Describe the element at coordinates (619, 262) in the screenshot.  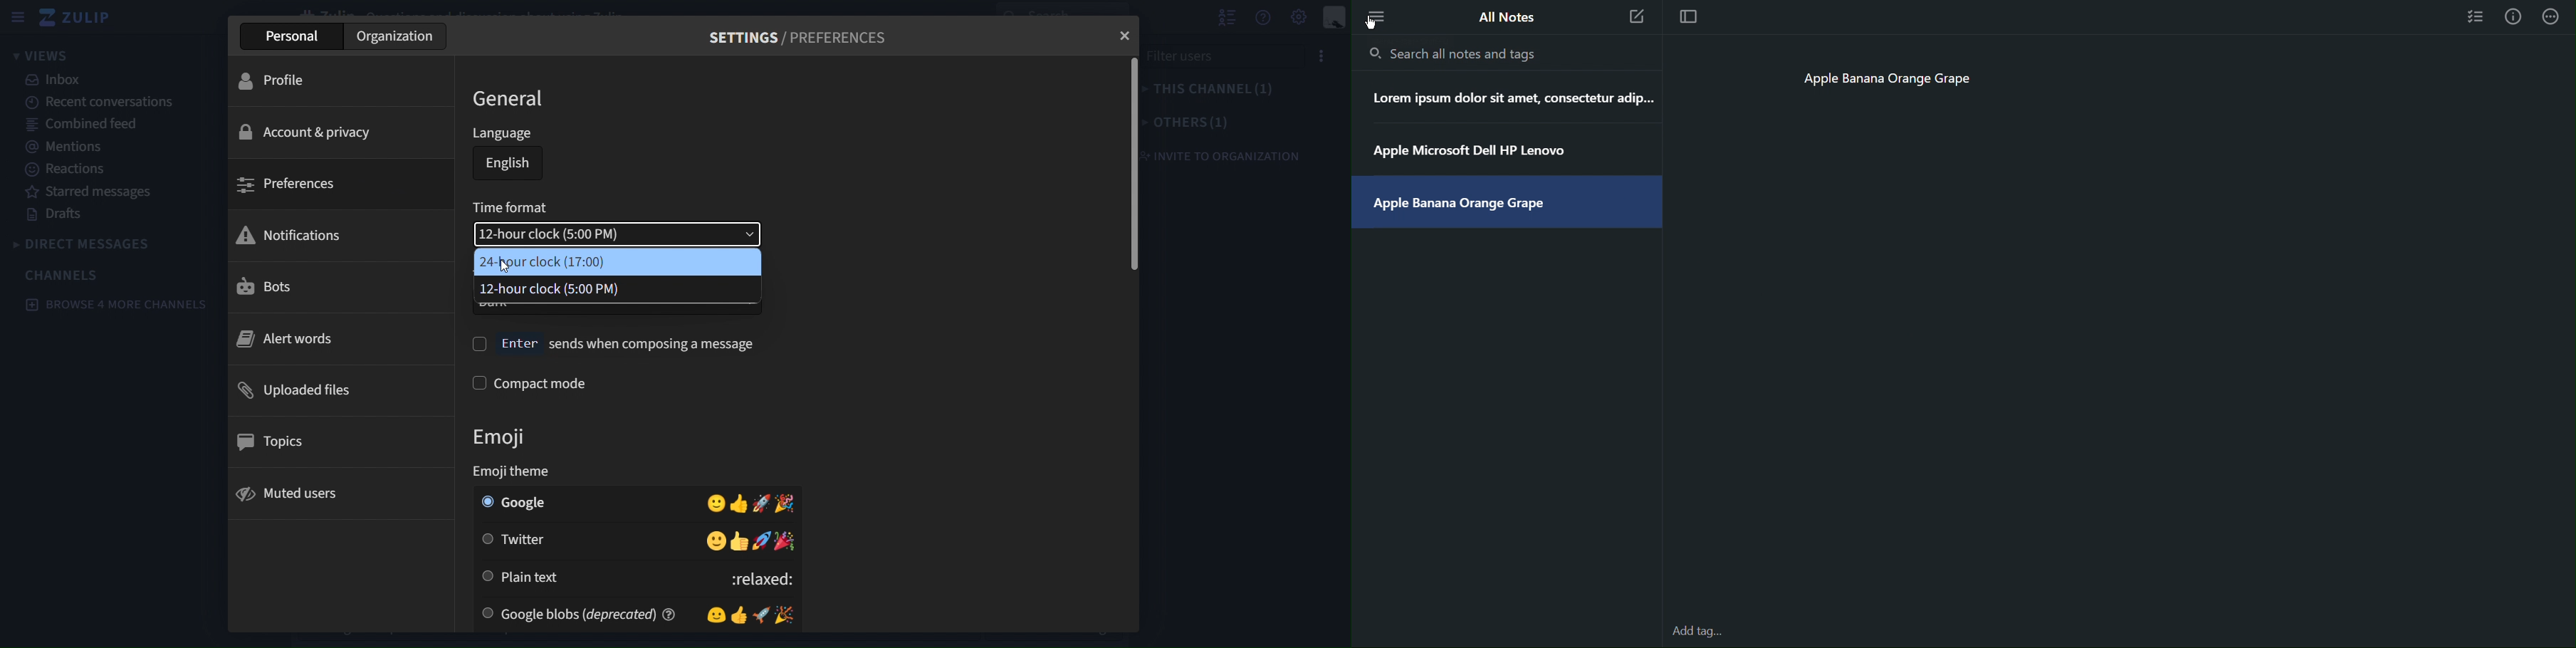
I see `24-hour clock (17:00)` at that location.